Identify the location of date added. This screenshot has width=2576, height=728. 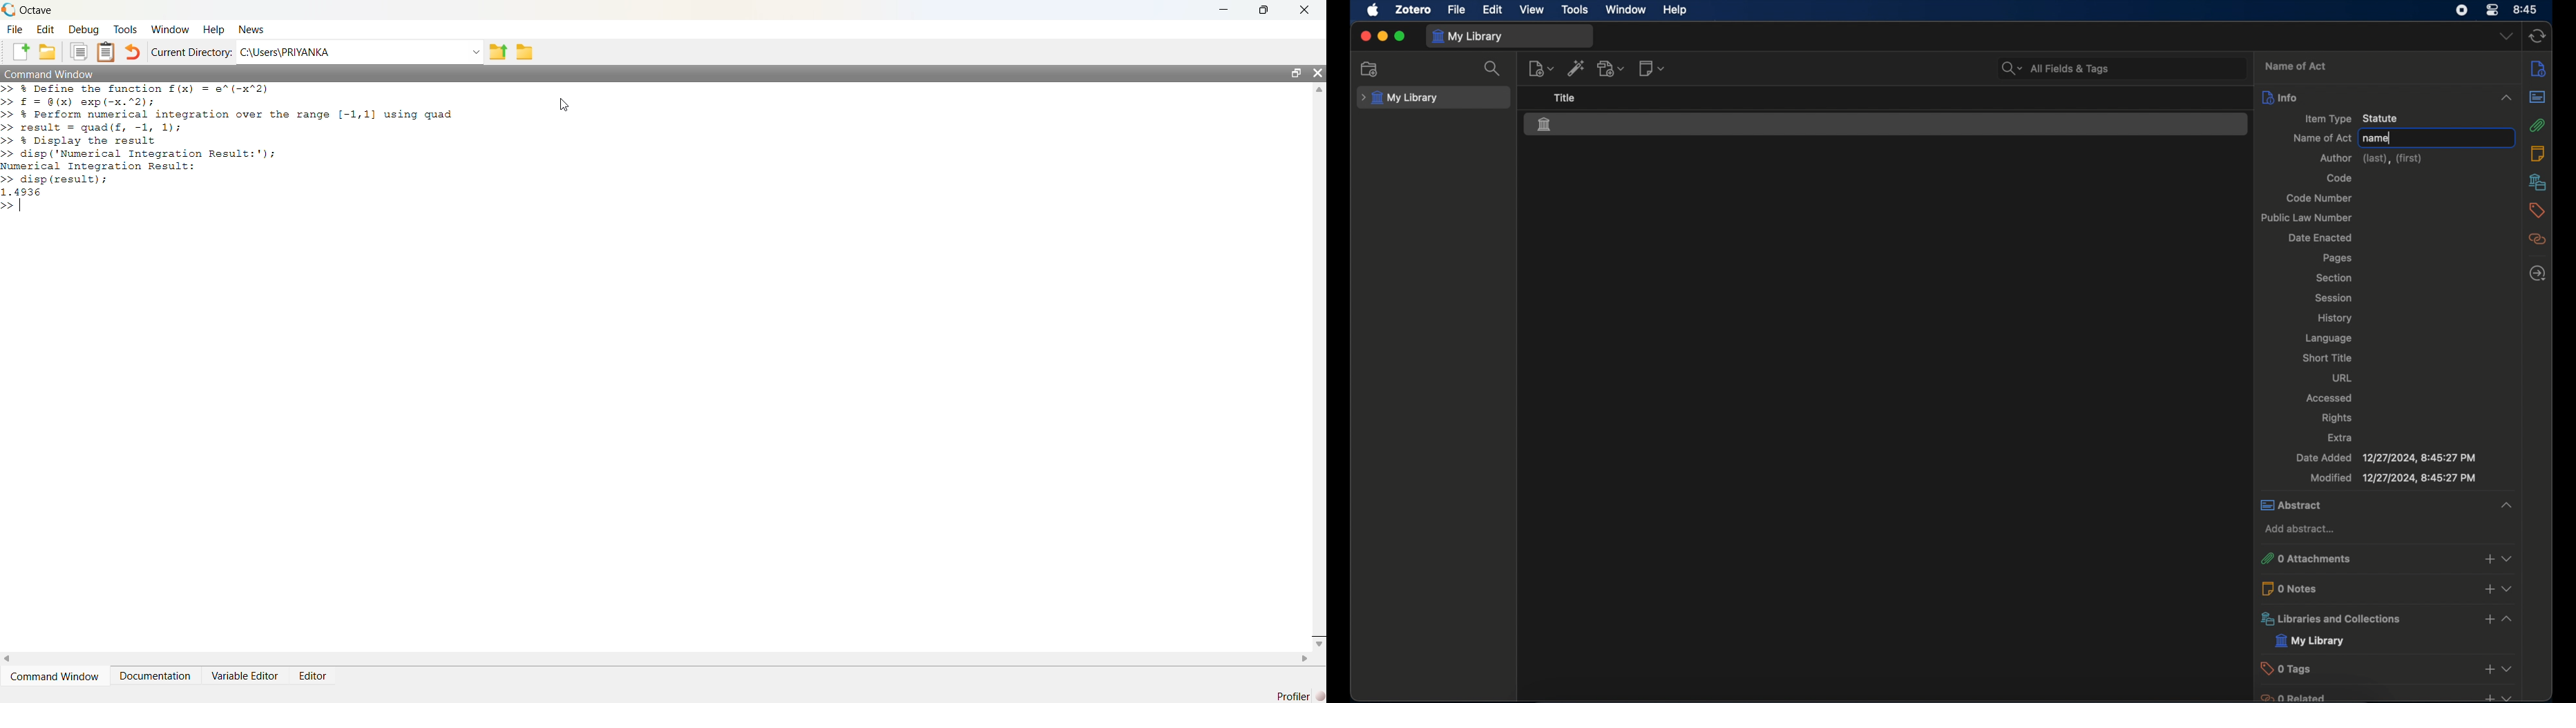
(2384, 458).